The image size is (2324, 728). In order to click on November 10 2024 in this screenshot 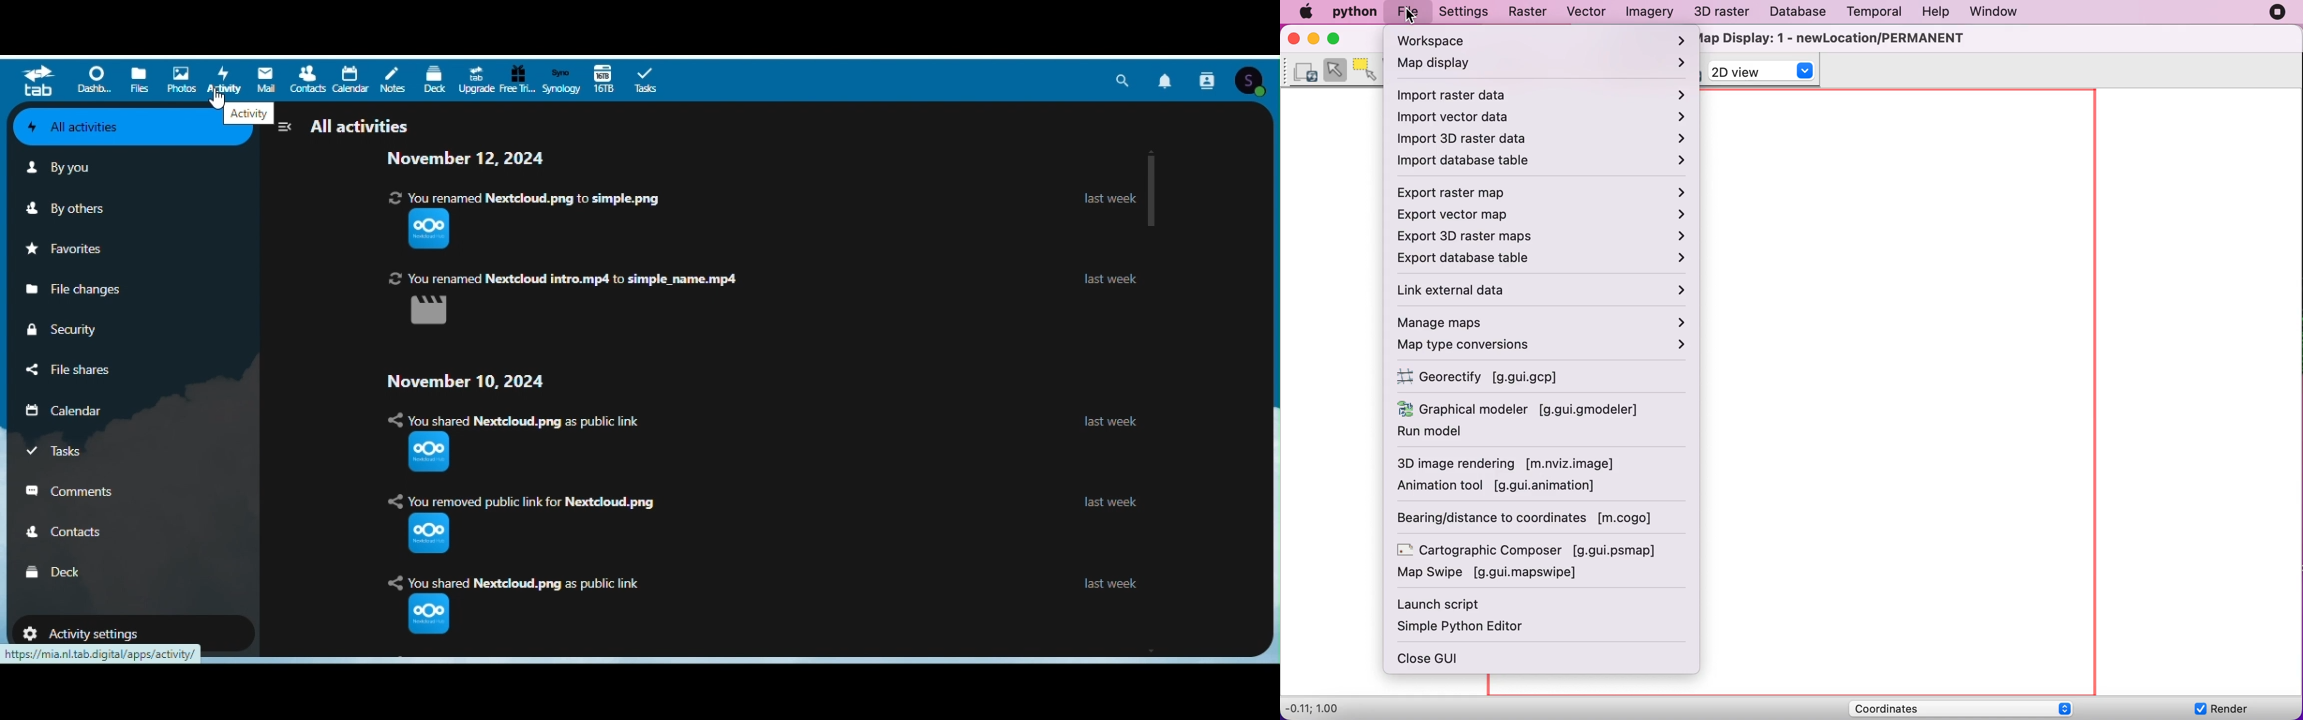, I will do `click(470, 380)`.